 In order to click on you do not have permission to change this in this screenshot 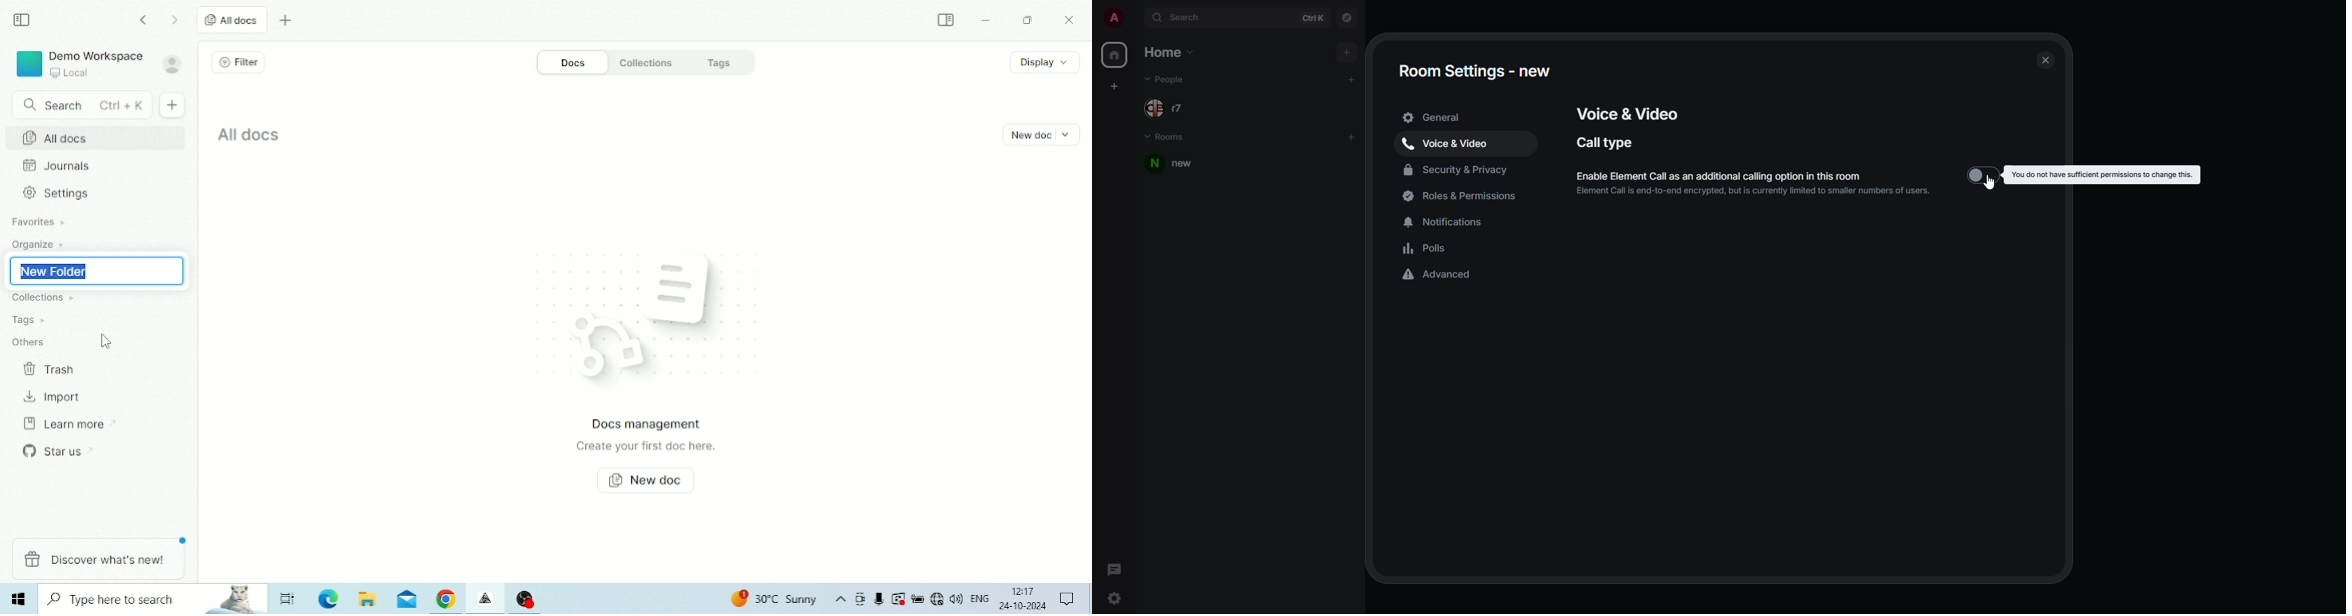, I will do `click(2099, 174)`.